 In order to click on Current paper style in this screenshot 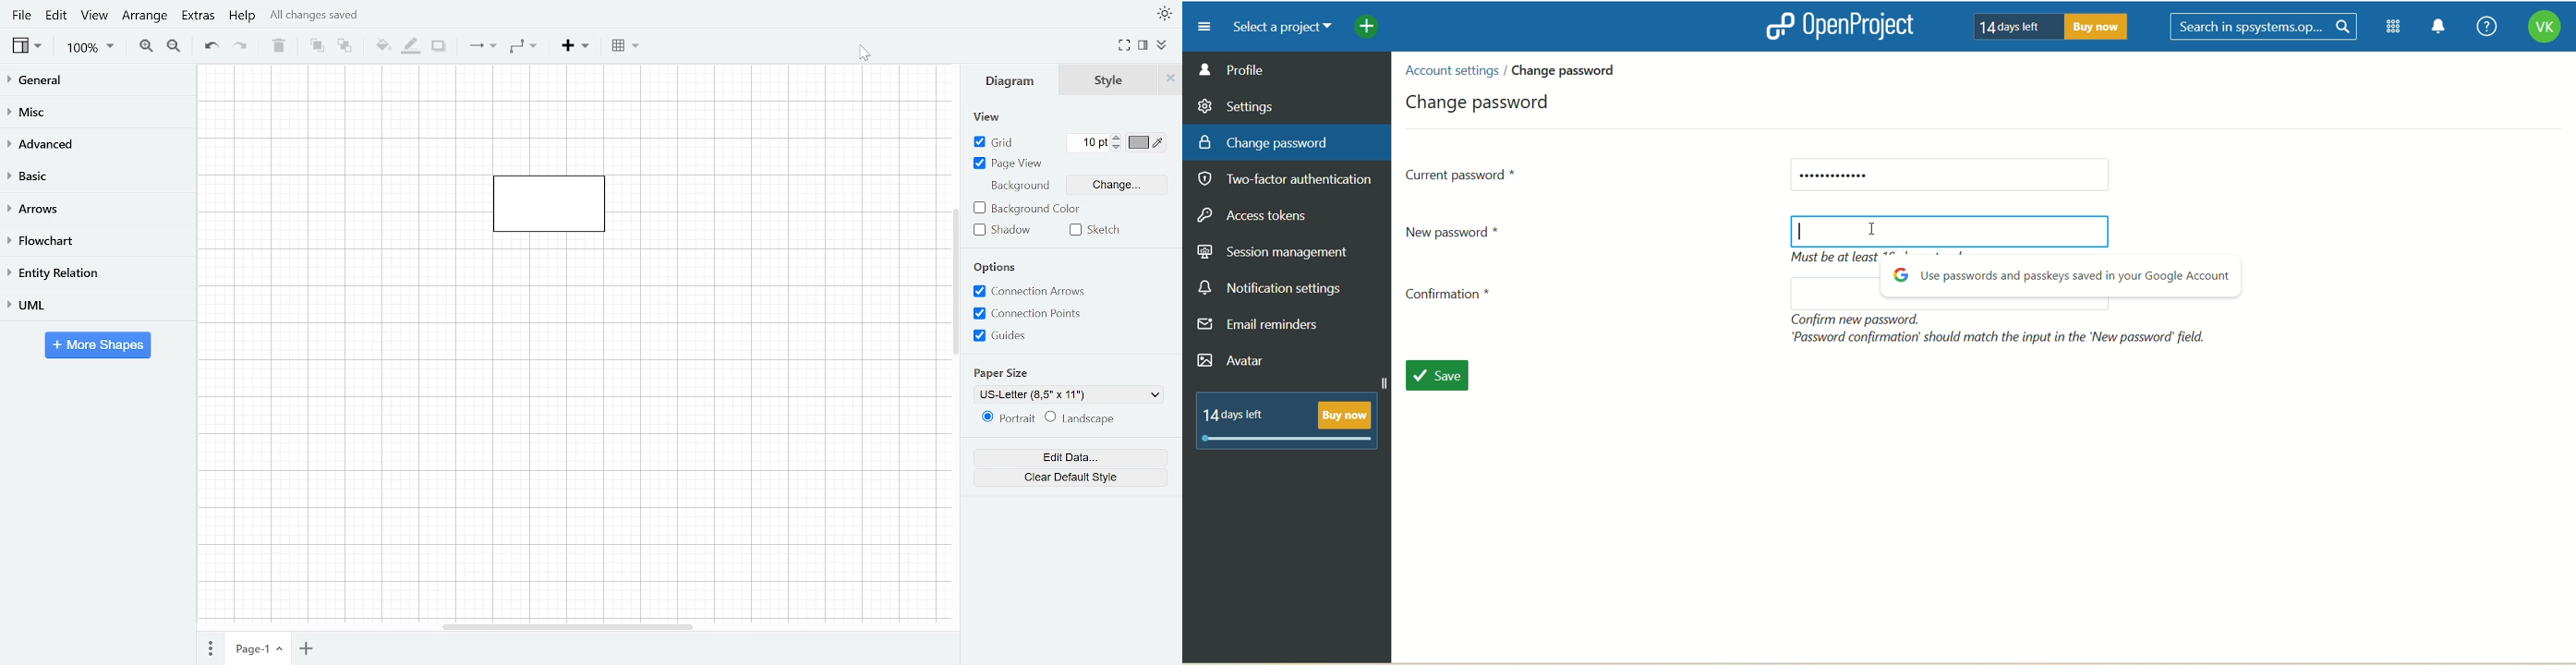, I will do `click(1066, 394)`.